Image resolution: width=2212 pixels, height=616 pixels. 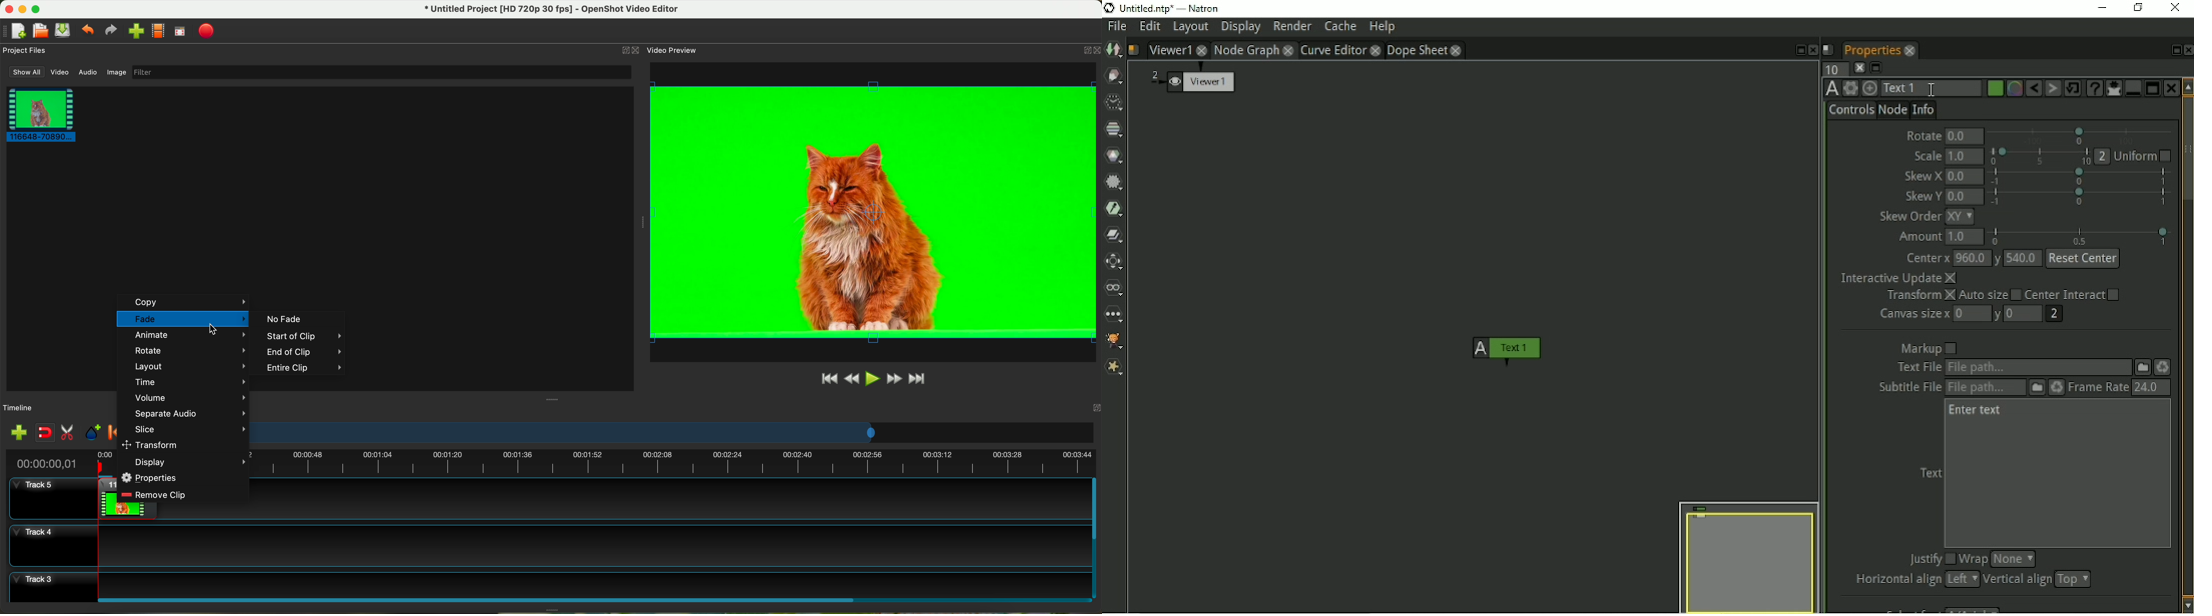 I want to click on close, so click(x=631, y=51).